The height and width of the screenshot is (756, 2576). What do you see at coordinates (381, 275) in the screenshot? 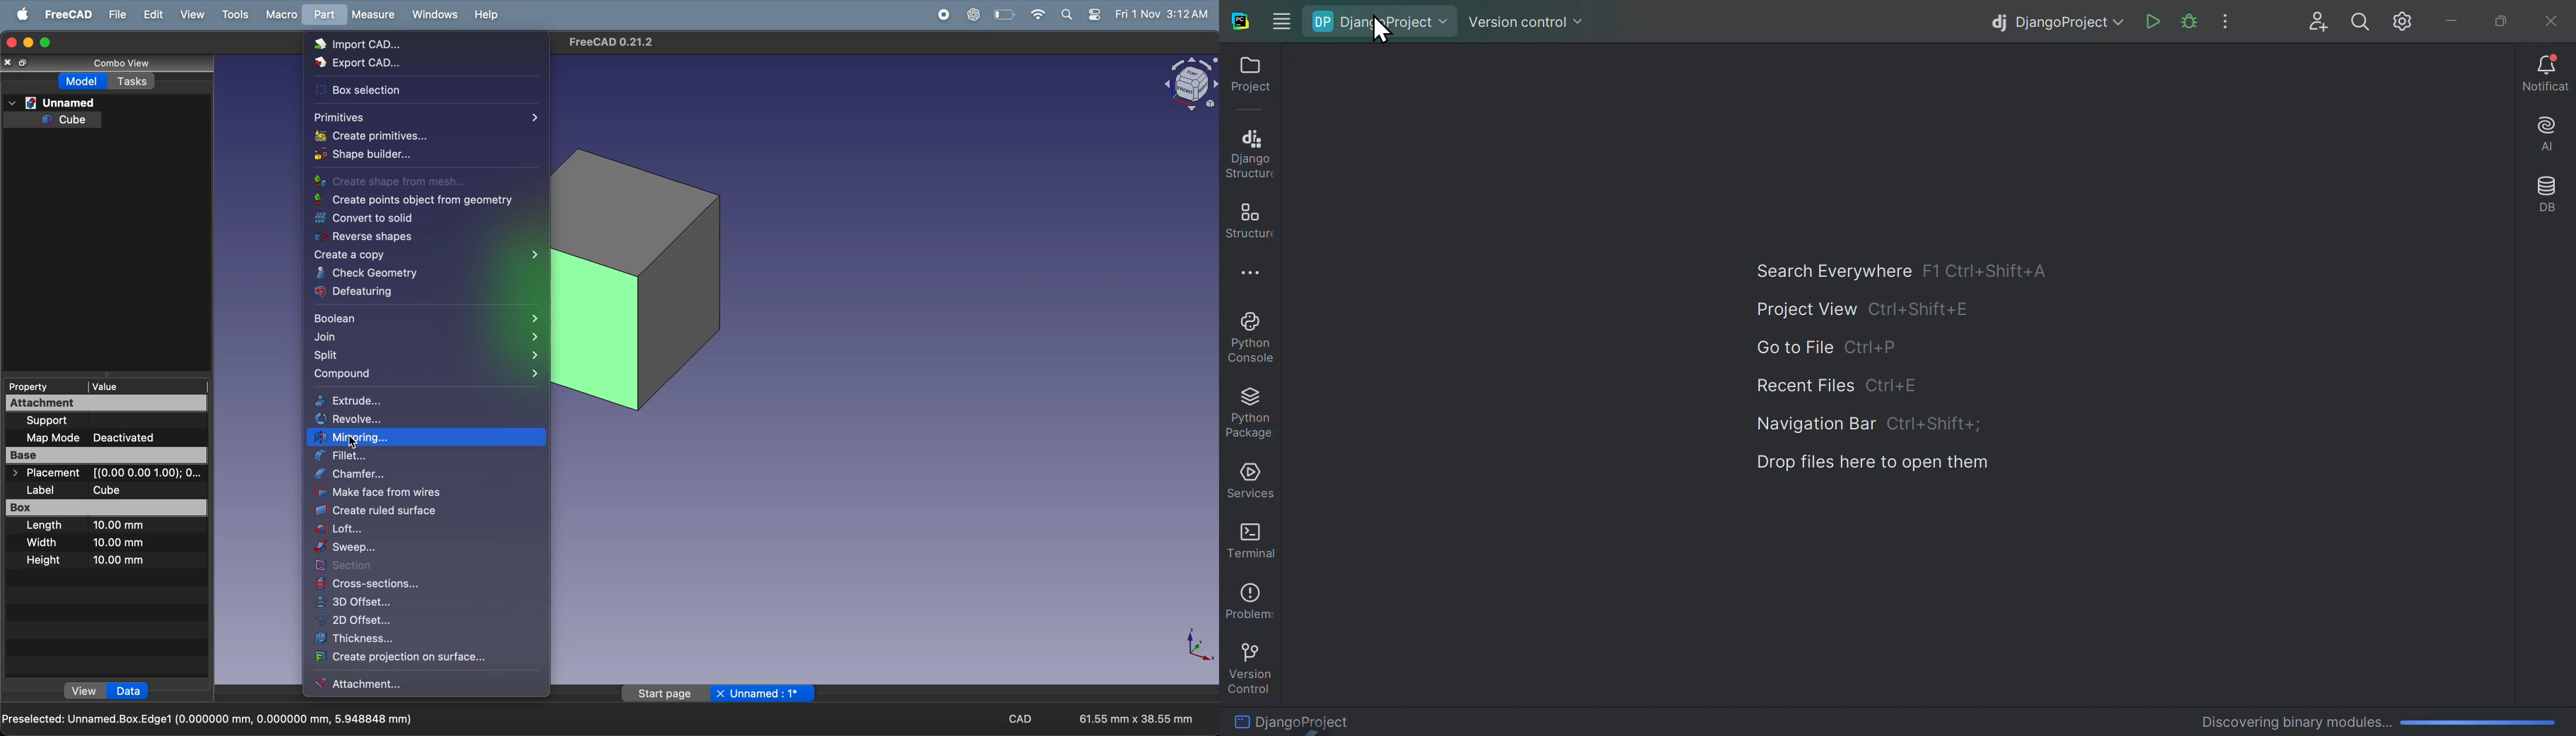
I see `check geometry` at bounding box center [381, 275].